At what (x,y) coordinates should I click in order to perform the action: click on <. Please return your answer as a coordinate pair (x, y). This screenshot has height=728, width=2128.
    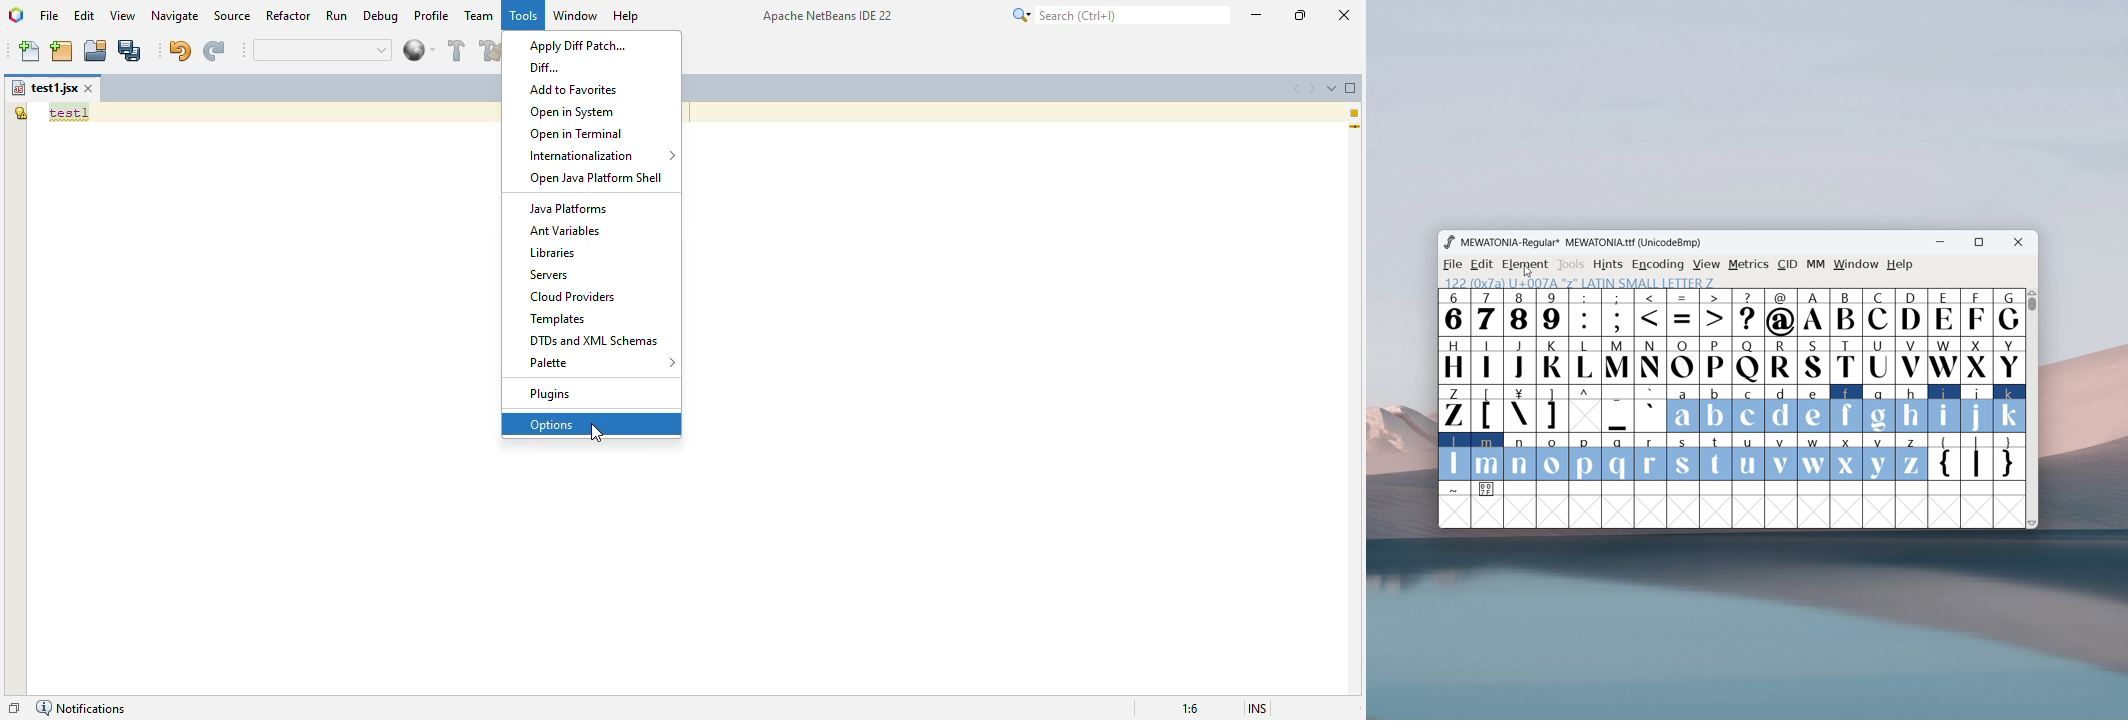
    Looking at the image, I should click on (1652, 313).